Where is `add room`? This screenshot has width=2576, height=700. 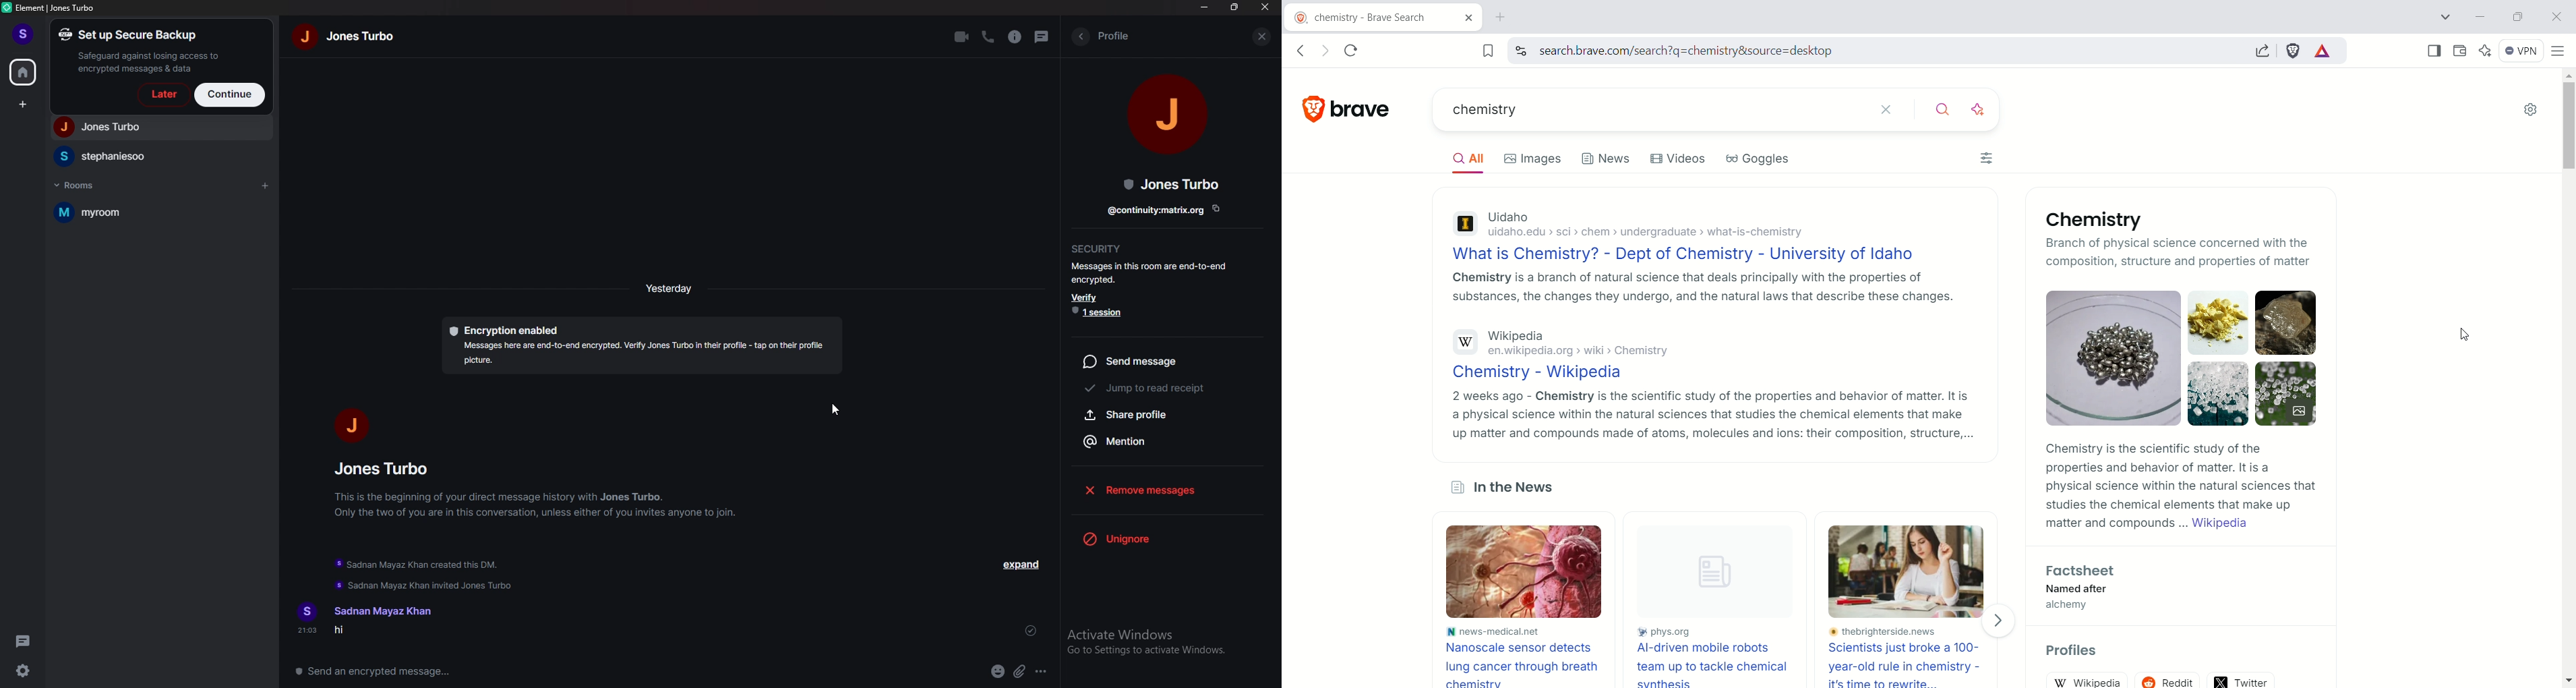
add room is located at coordinates (264, 187).